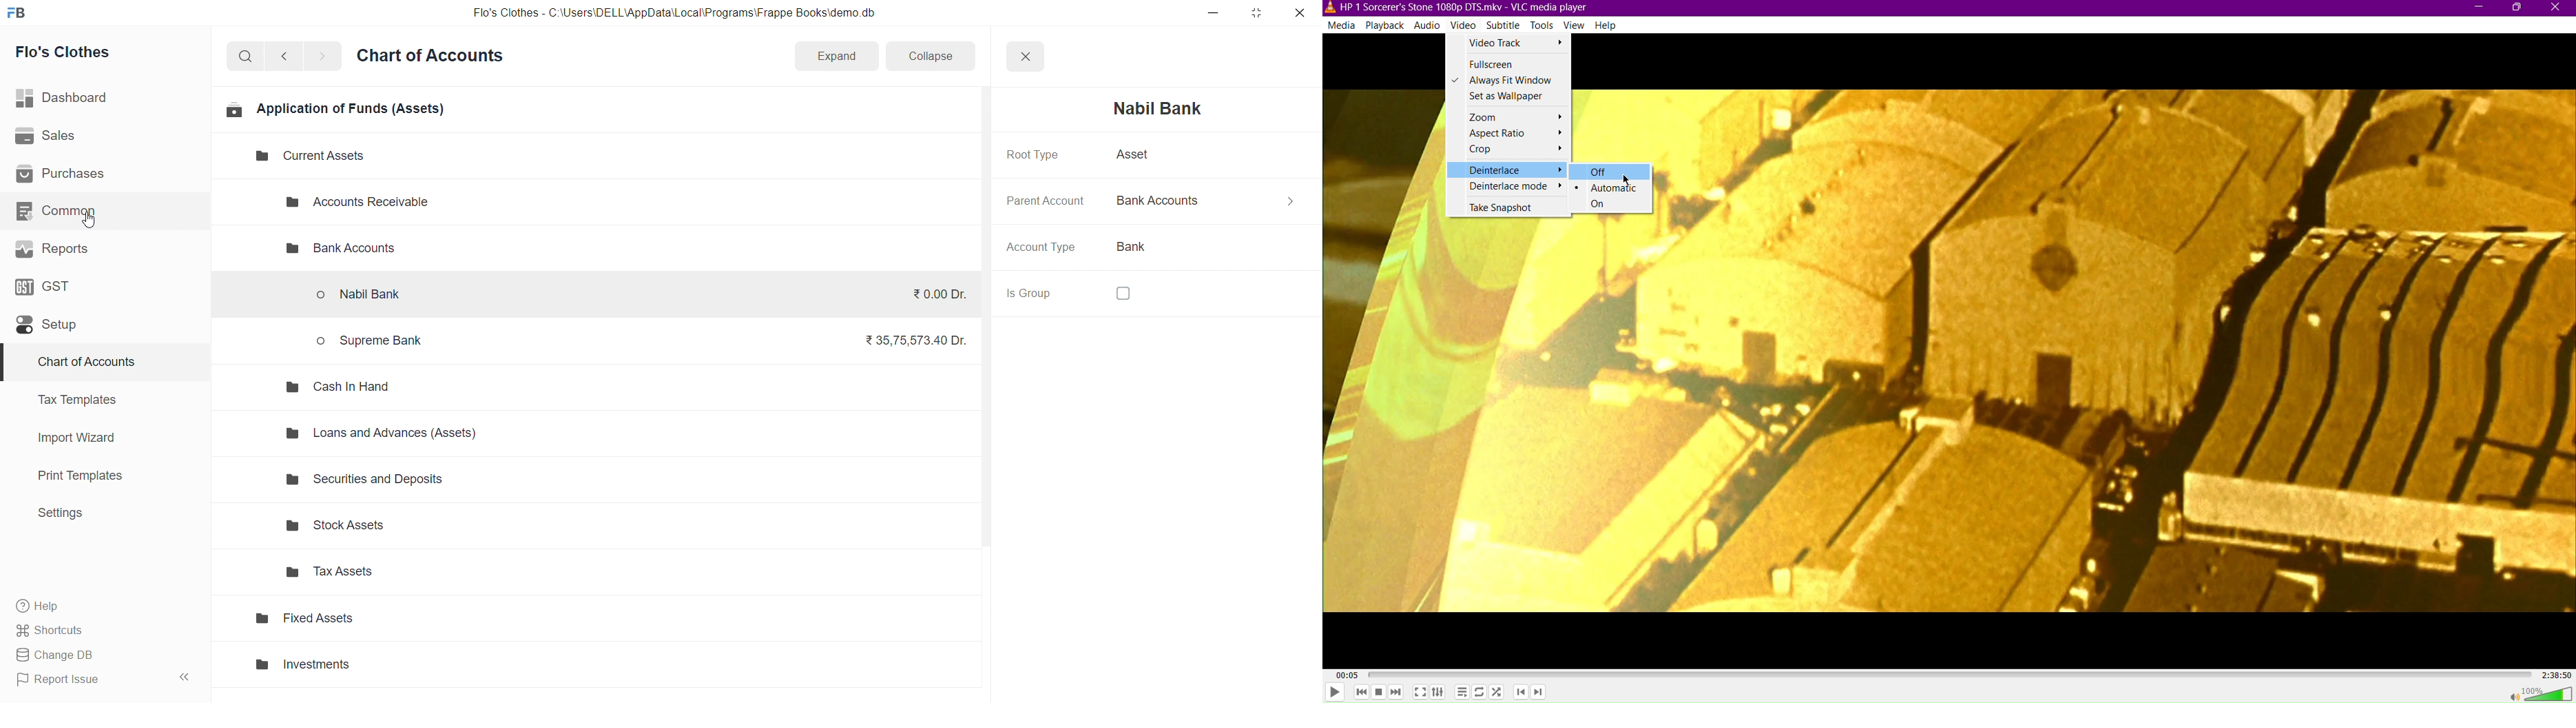 Image resolution: width=2576 pixels, height=728 pixels. What do you see at coordinates (1457, 8) in the screenshot?
I see `HP | Sorcerer's Stone1080p DTS.mkv-VLC media player` at bounding box center [1457, 8].